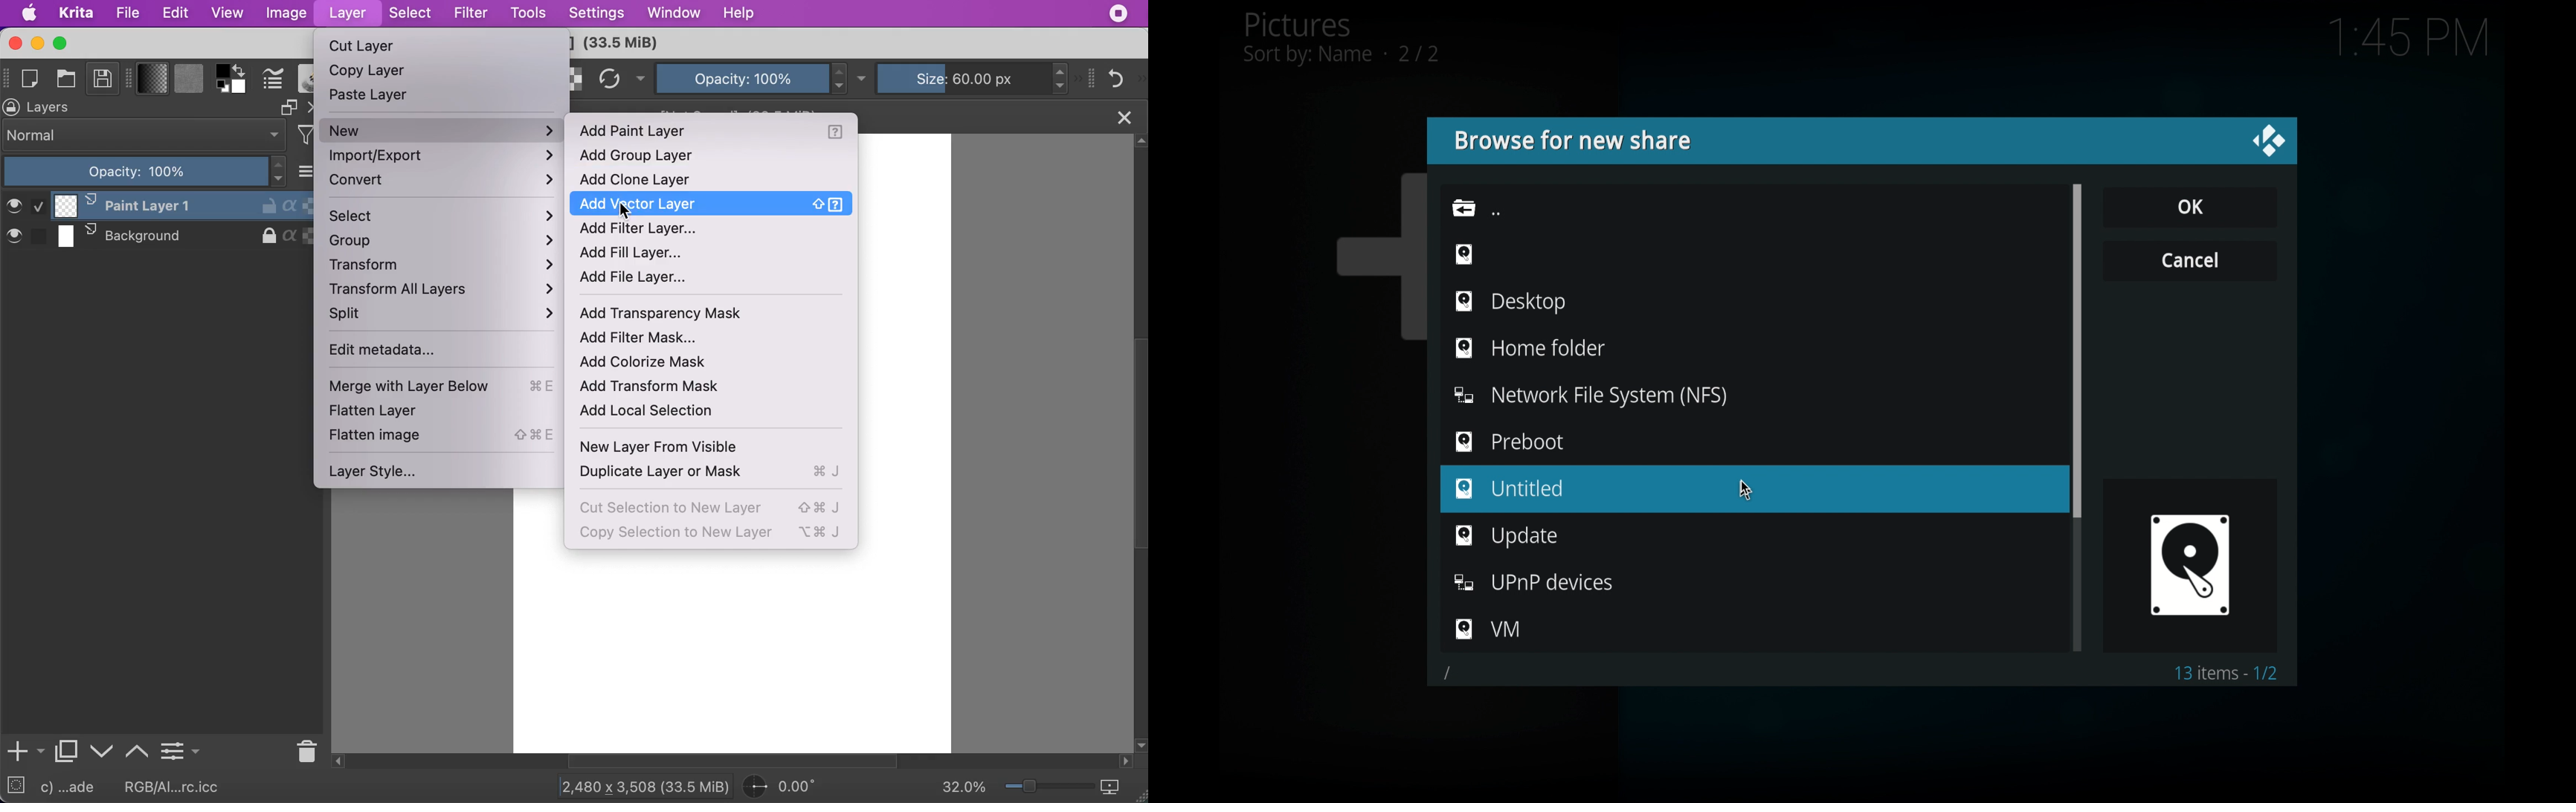  Describe the element at coordinates (698, 314) in the screenshot. I see `add transparency mask` at that location.